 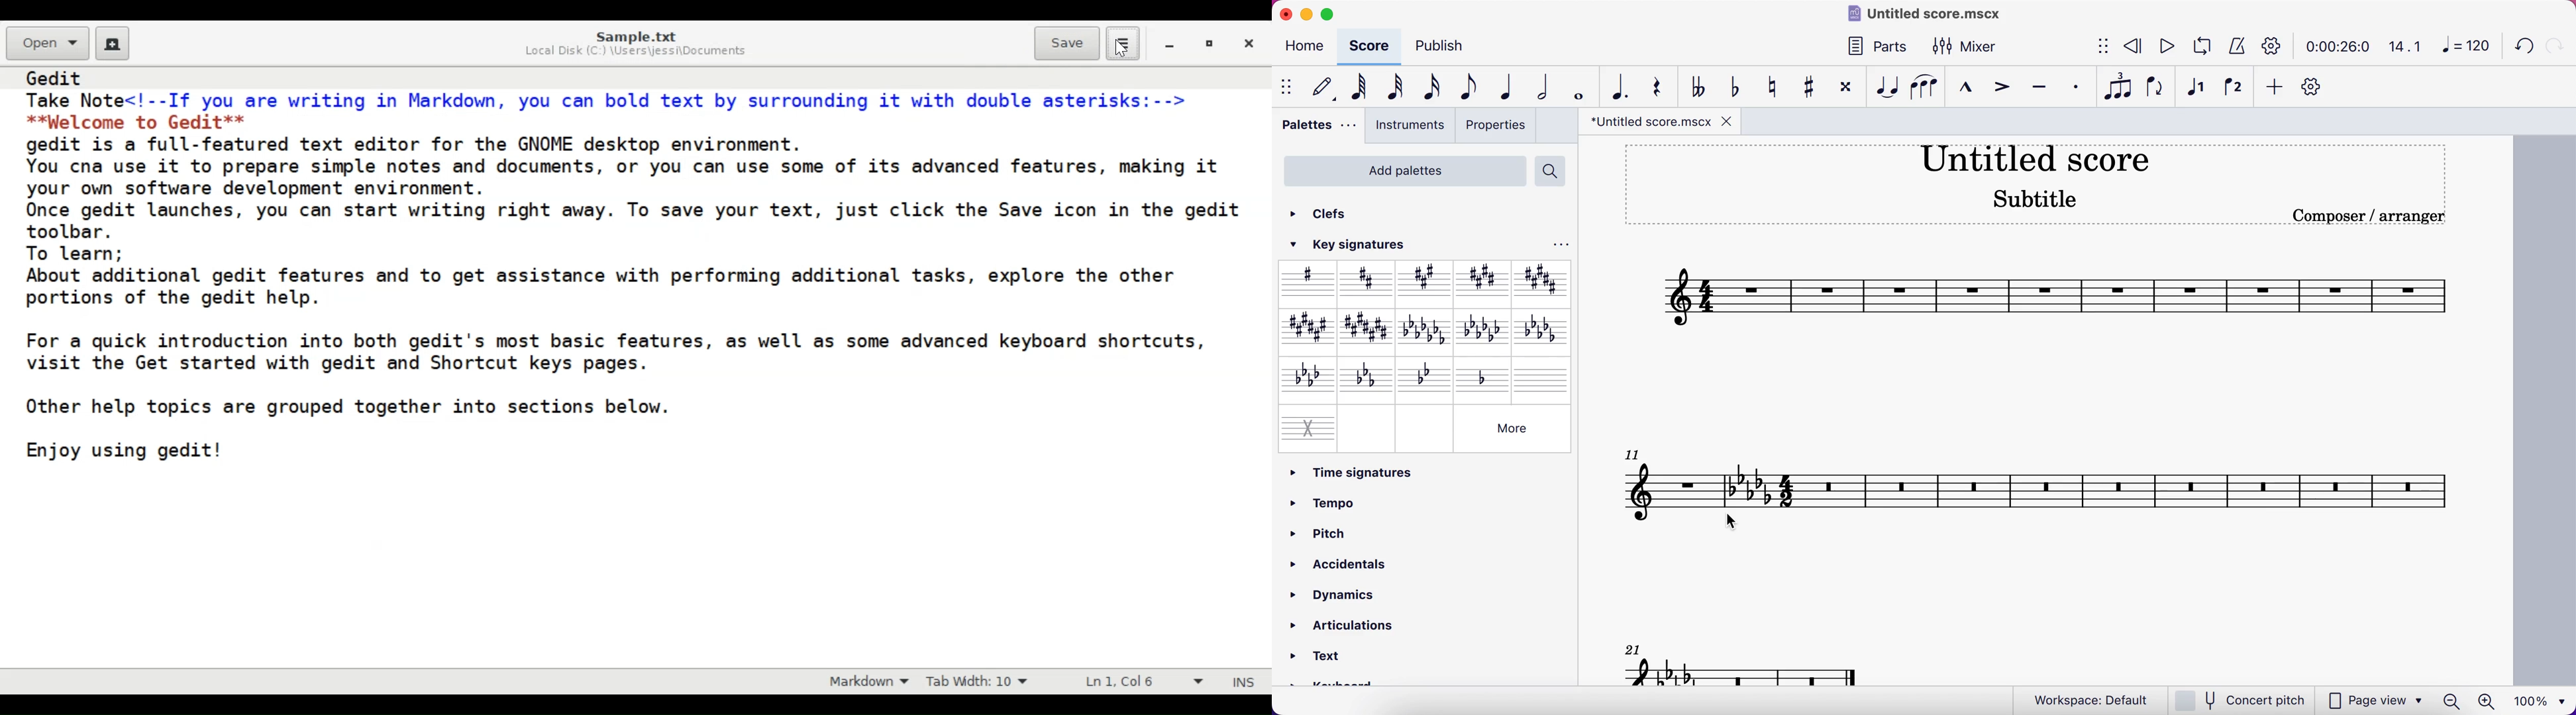 What do you see at coordinates (2319, 86) in the screenshot?
I see `customize toolbar` at bounding box center [2319, 86].